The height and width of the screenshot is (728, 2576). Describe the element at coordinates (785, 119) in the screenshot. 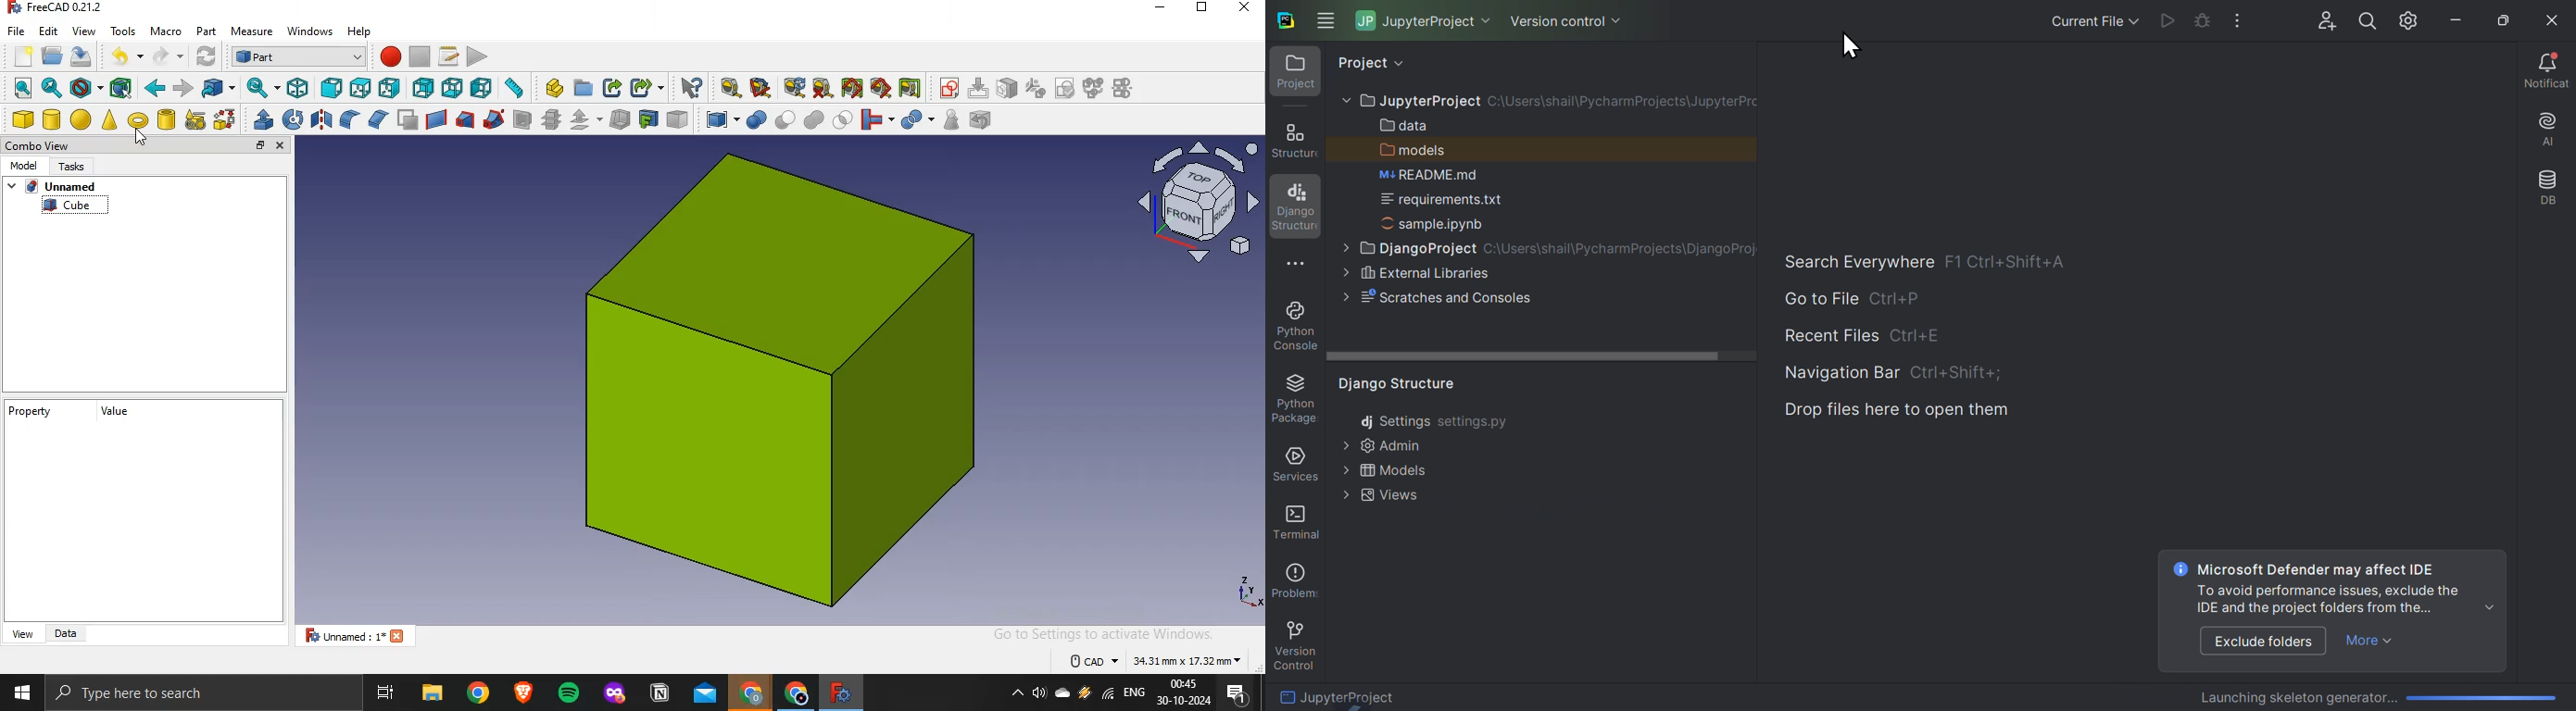

I see `cut` at that location.